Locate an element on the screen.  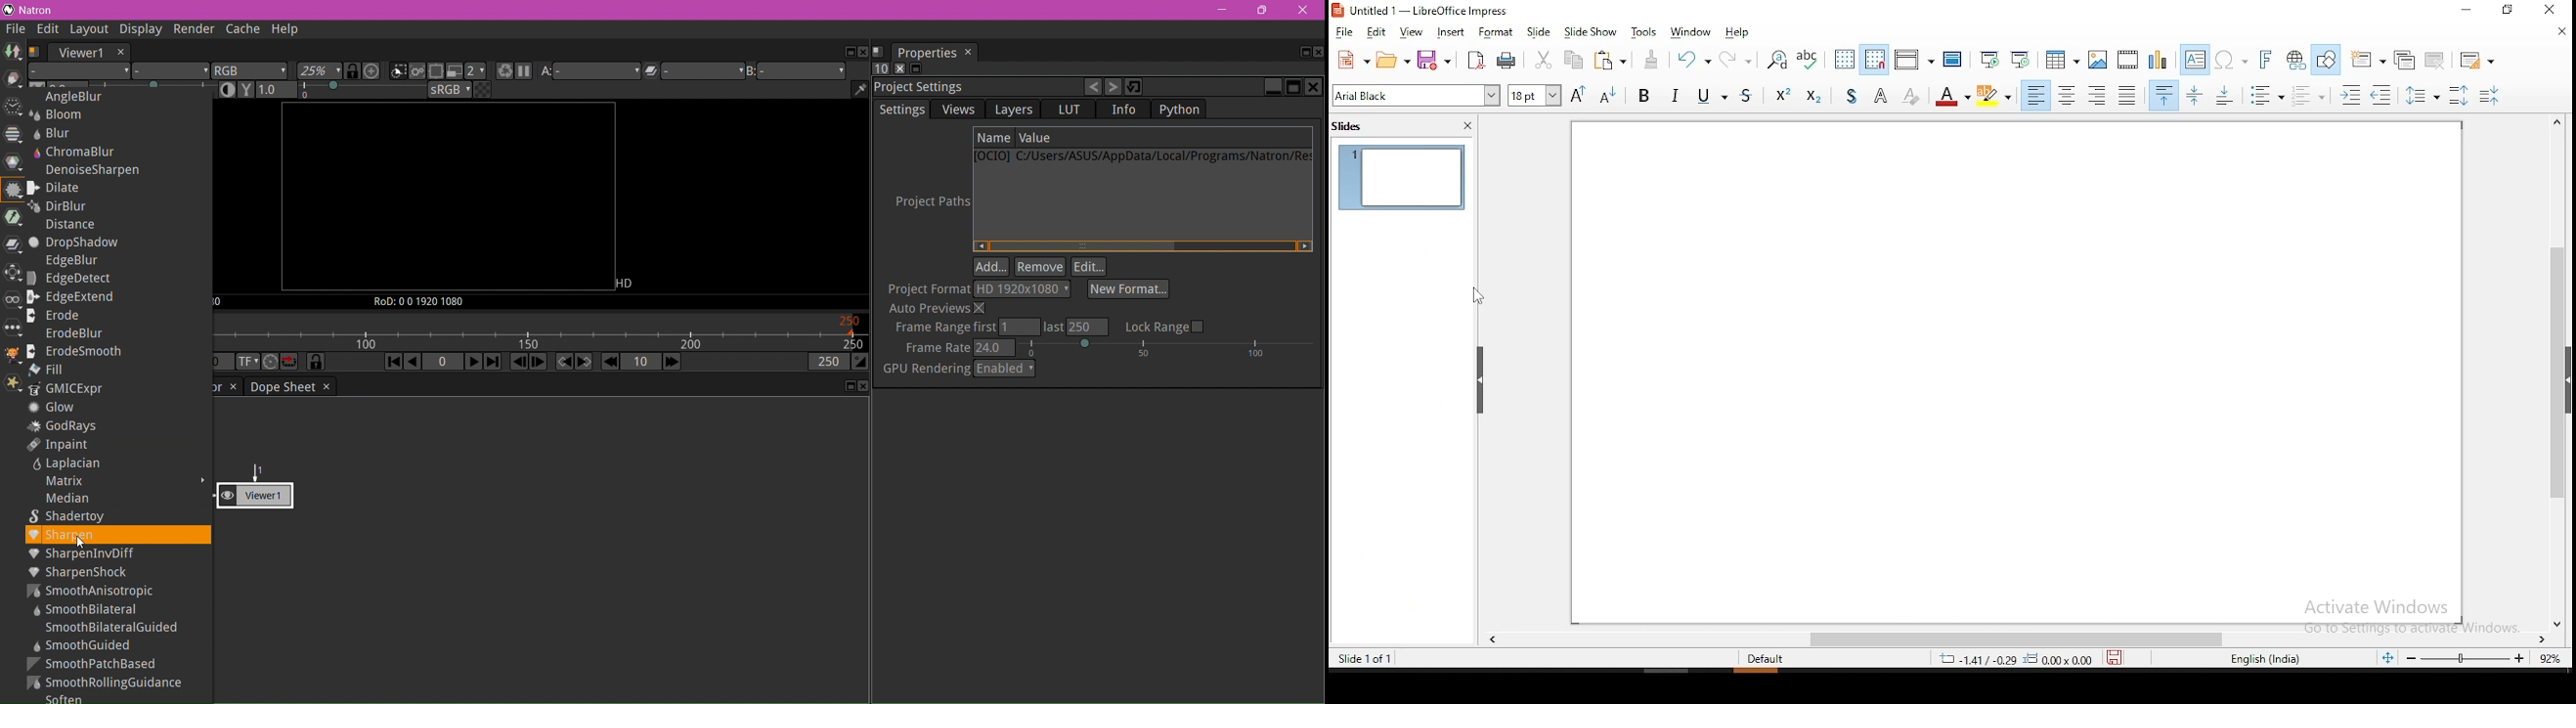
display grid is located at coordinates (1845, 58).